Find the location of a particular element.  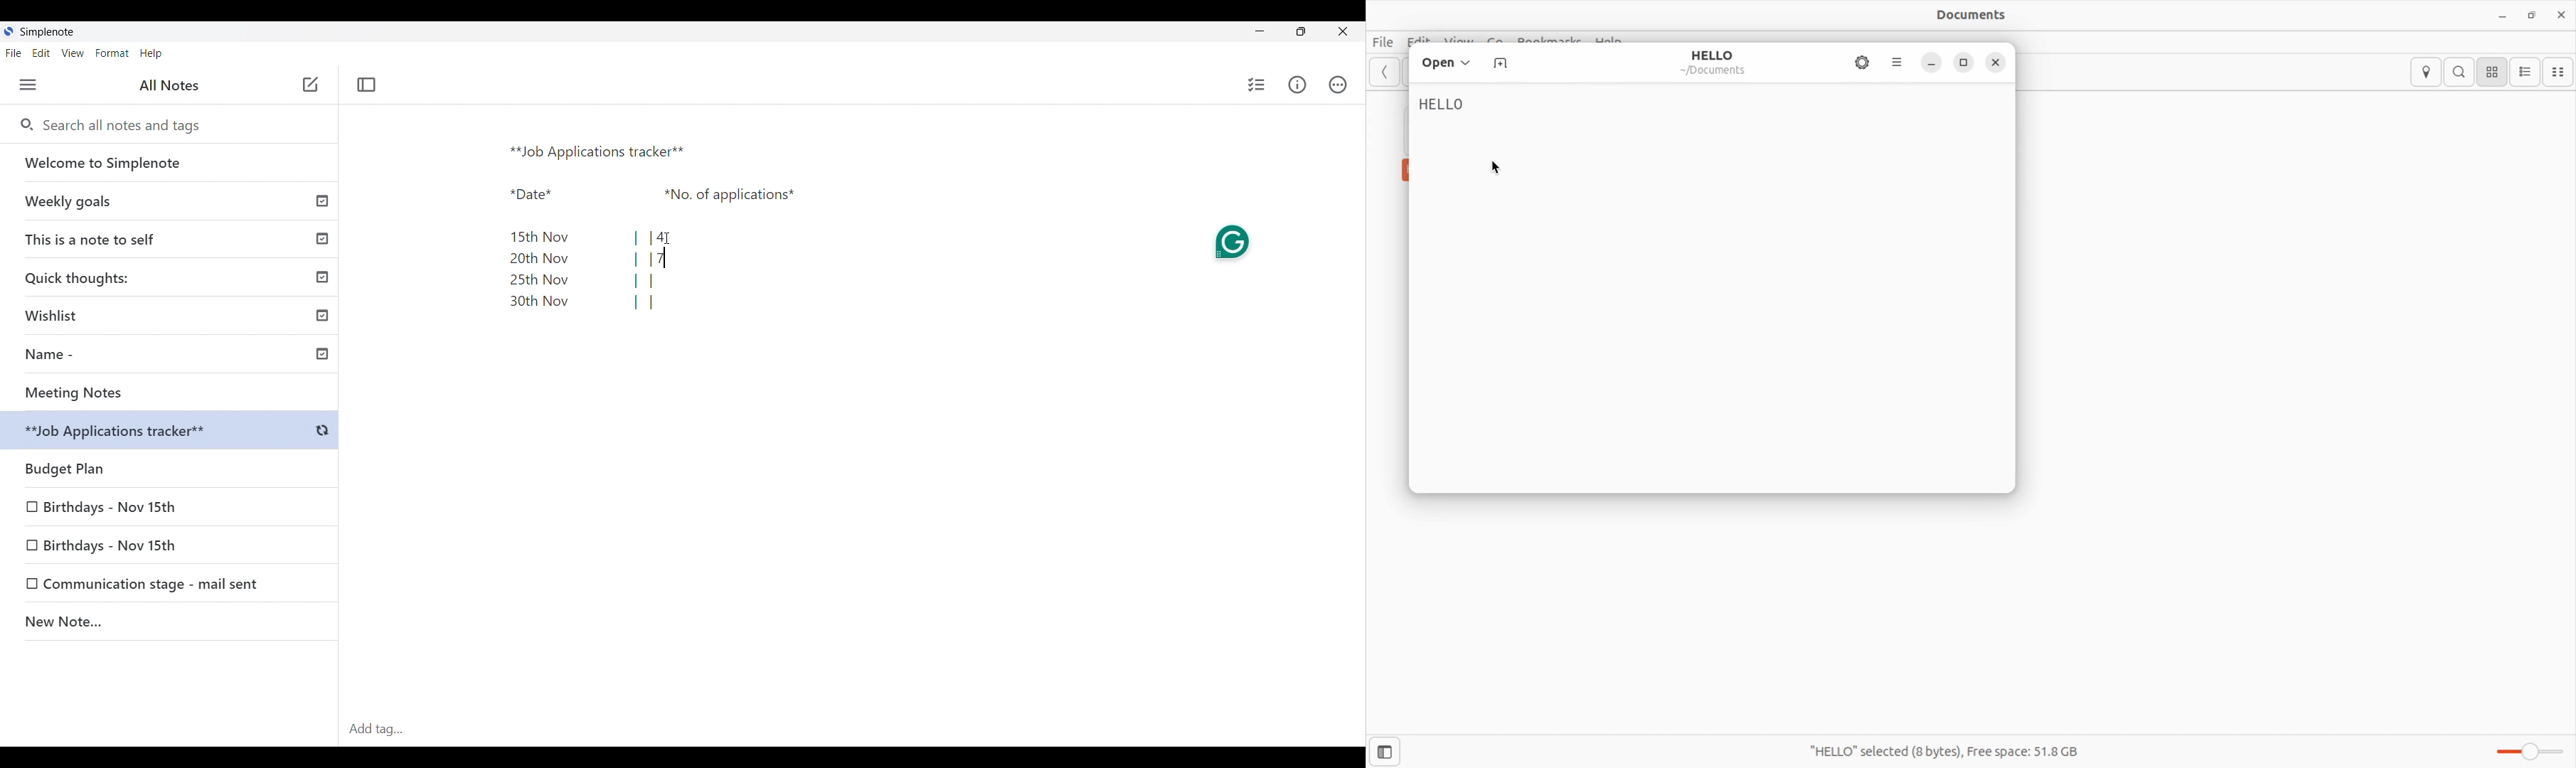

Format is located at coordinates (112, 53).